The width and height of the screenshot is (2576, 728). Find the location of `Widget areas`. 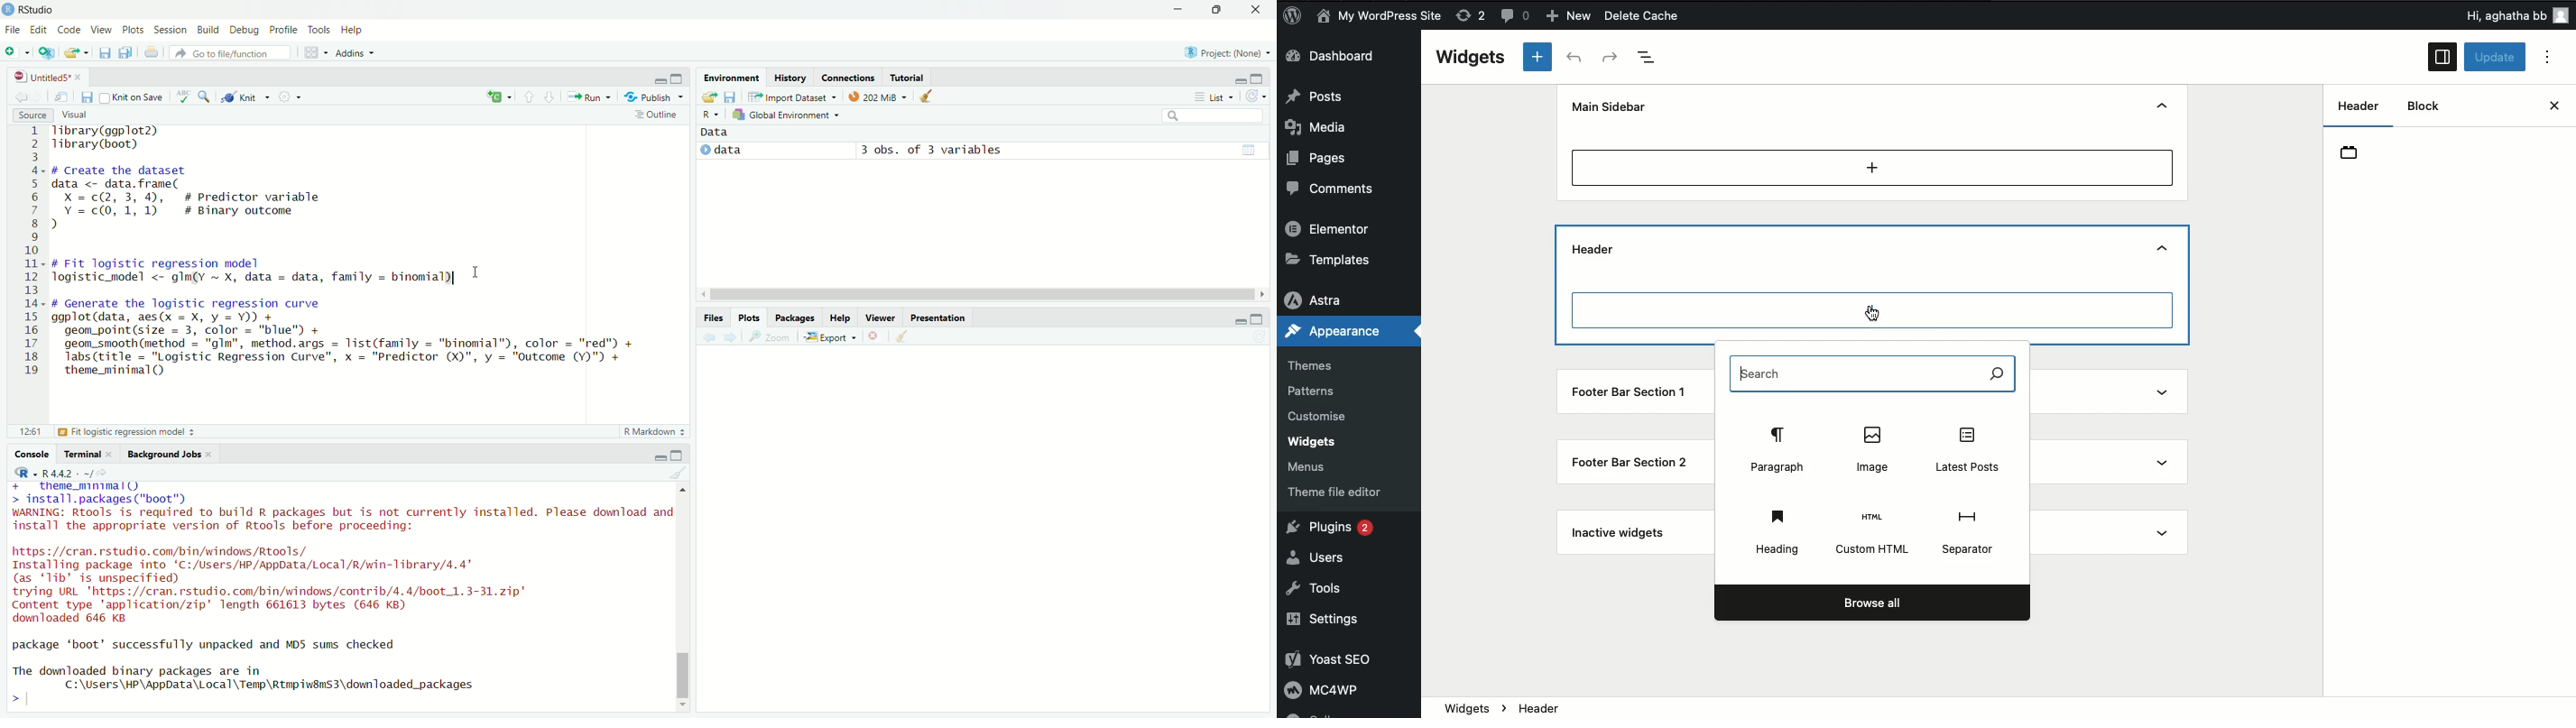

Widget areas is located at coordinates (2352, 112).